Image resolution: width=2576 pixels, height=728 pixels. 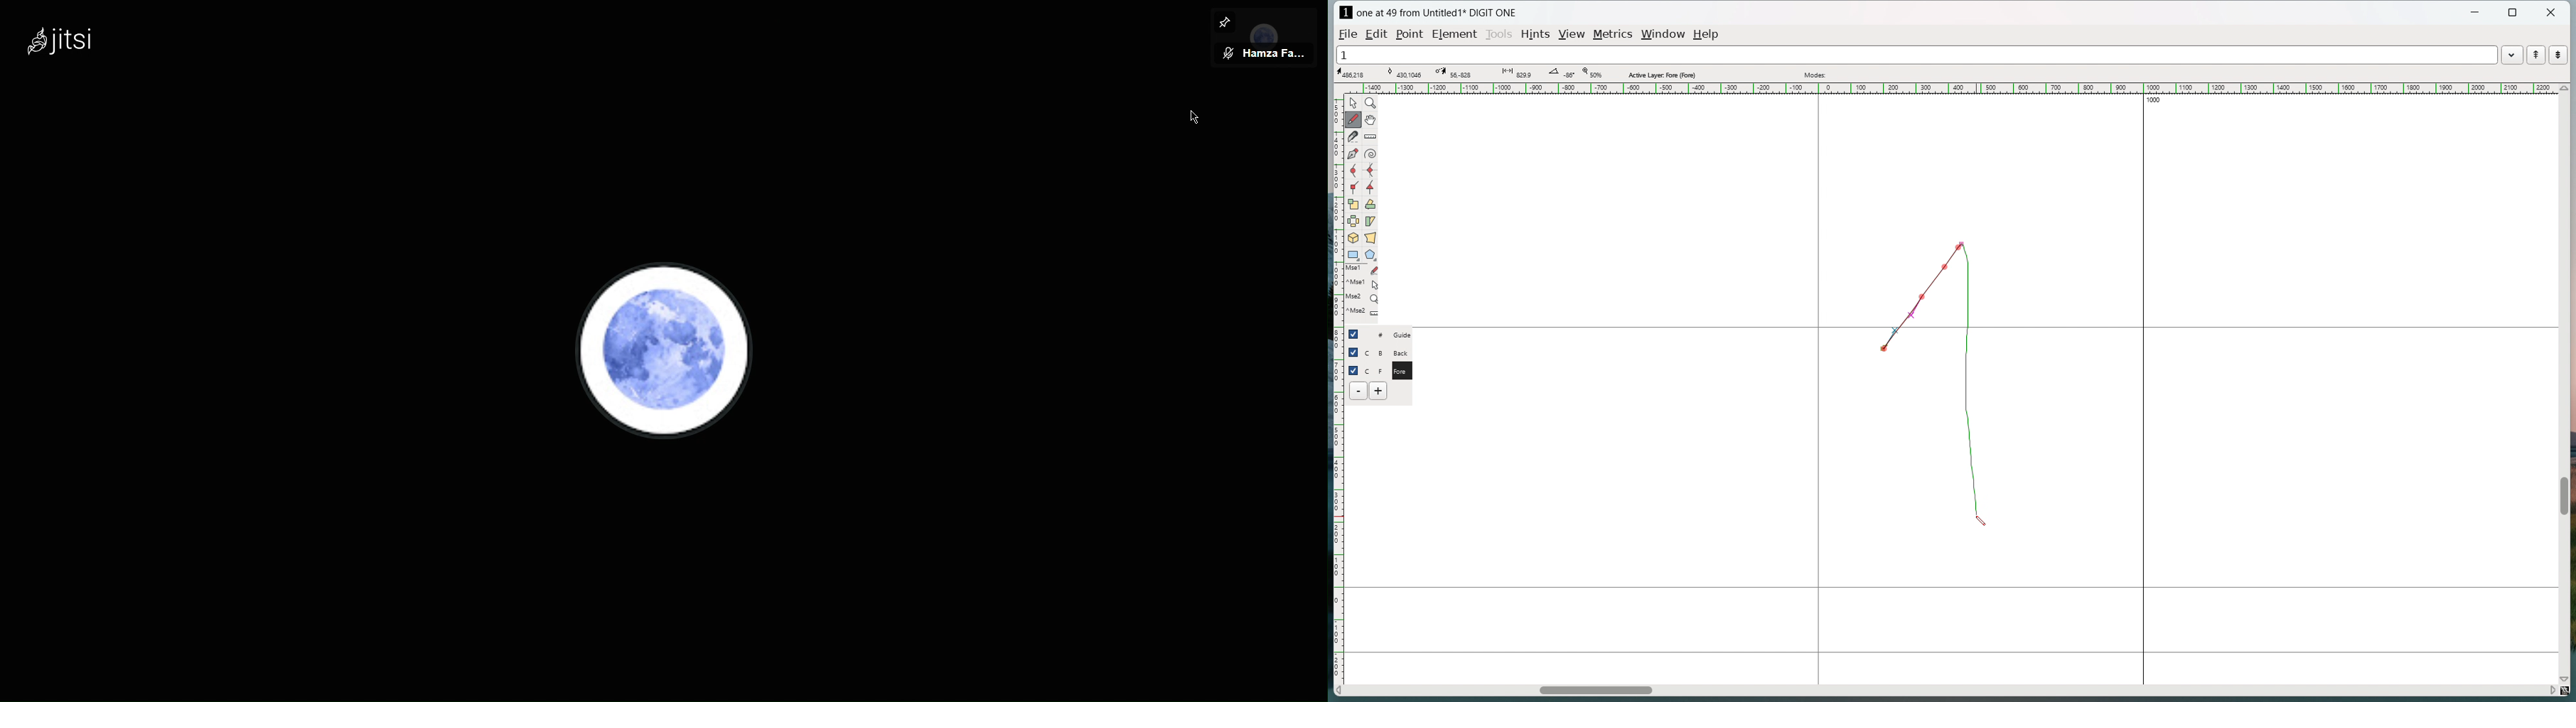 I want to click on one at 49 from Untitled1 DIGIT ONE, so click(x=1436, y=13).